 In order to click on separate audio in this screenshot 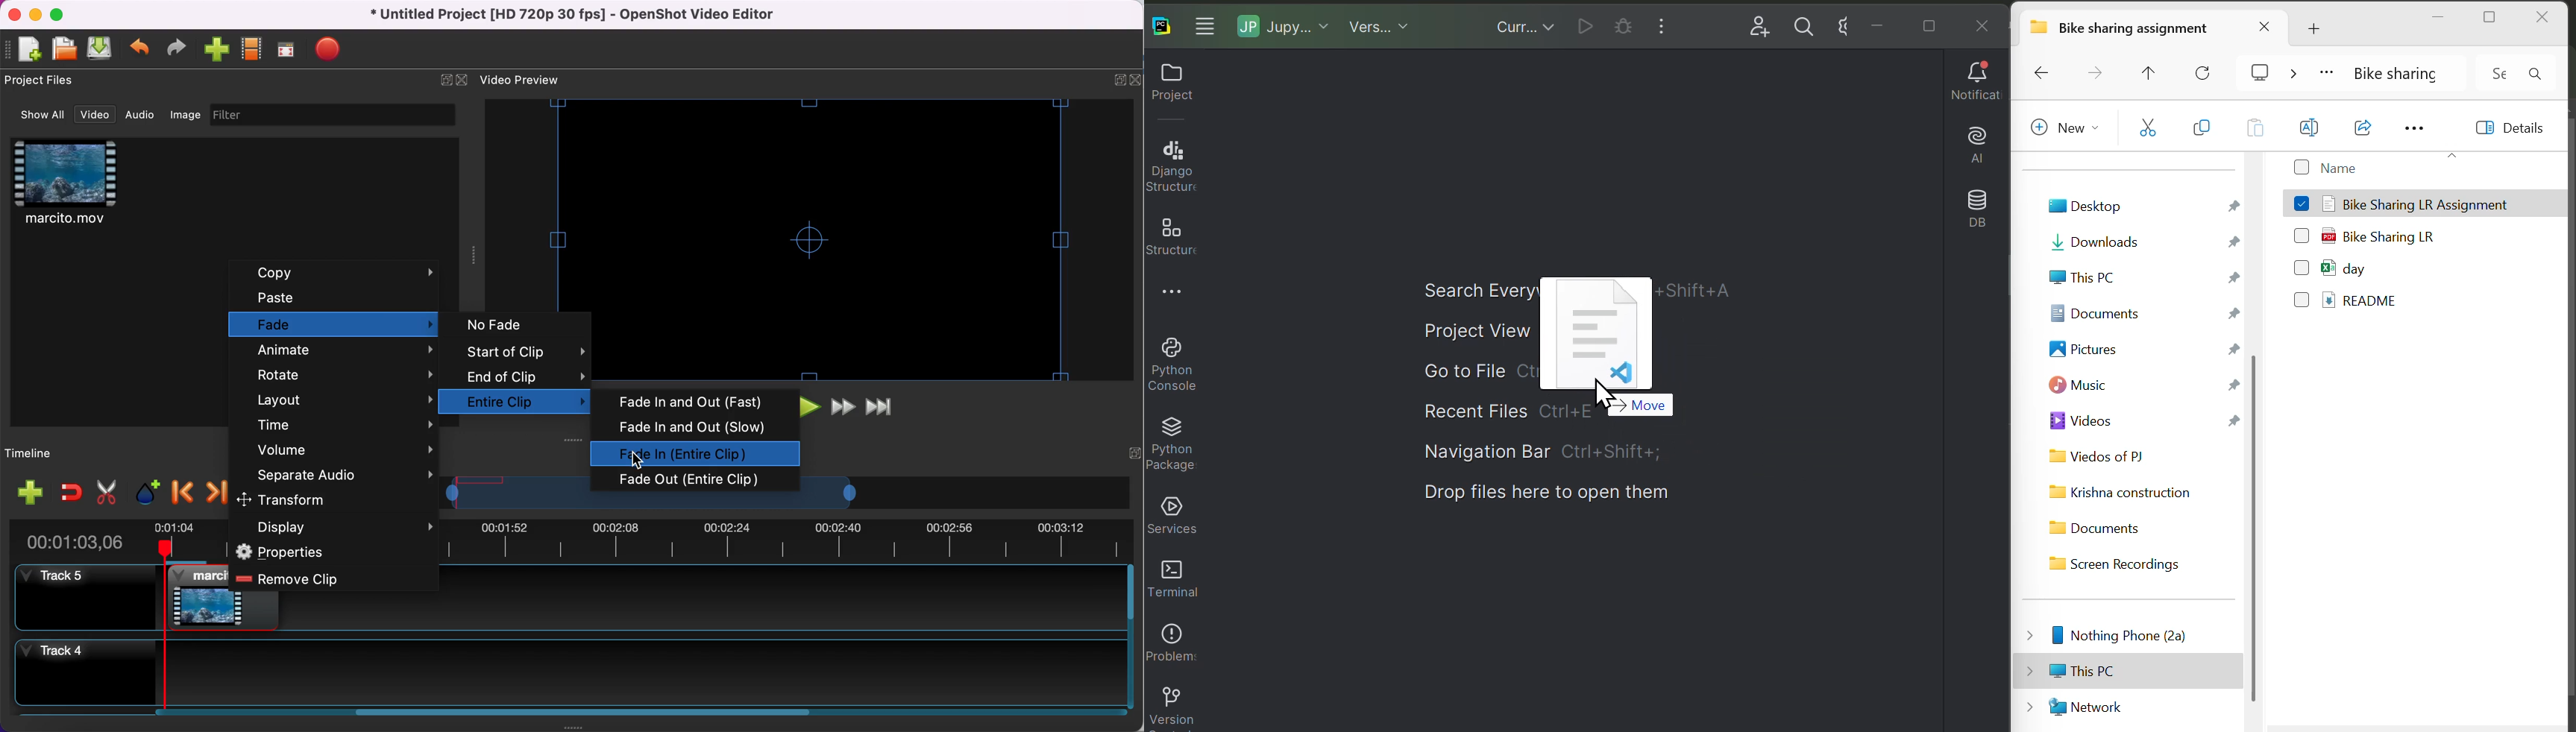, I will do `click(341, 477)`.